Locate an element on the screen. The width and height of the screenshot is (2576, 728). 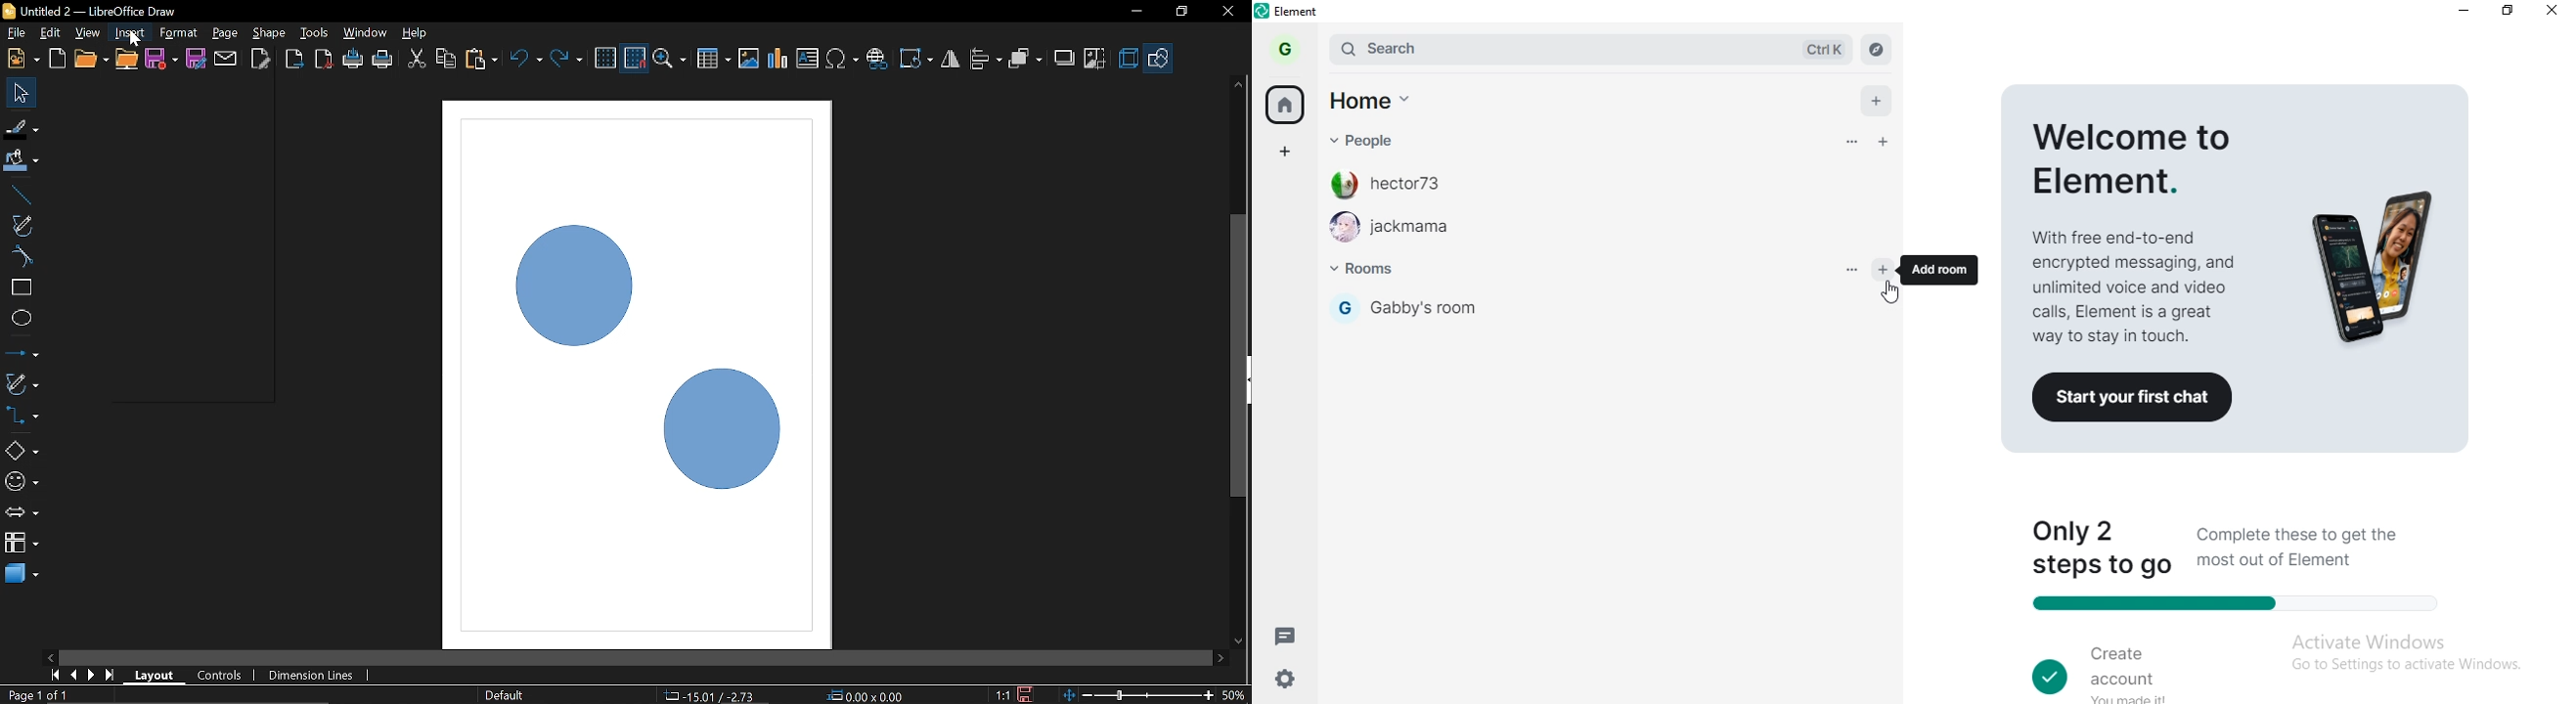
Fill colour is located at coordinates (22, 161).